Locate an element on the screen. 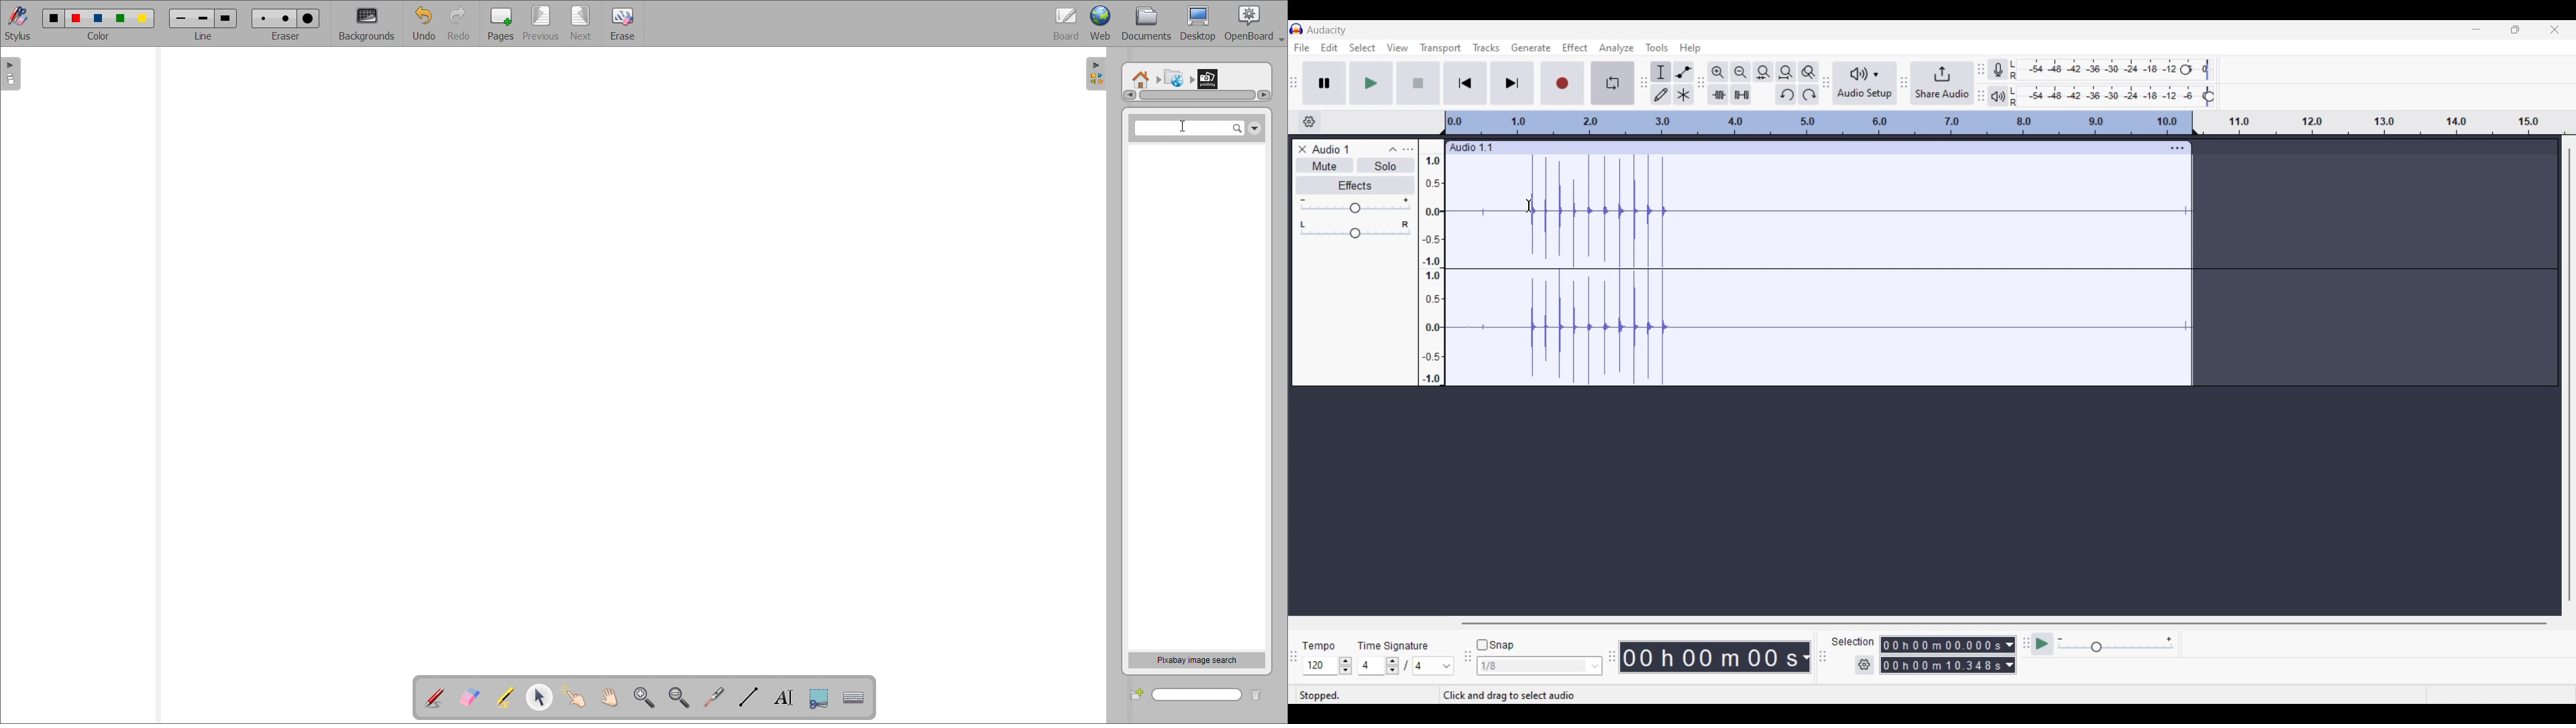  Recorded audio is located at coordinates (1817, 270).